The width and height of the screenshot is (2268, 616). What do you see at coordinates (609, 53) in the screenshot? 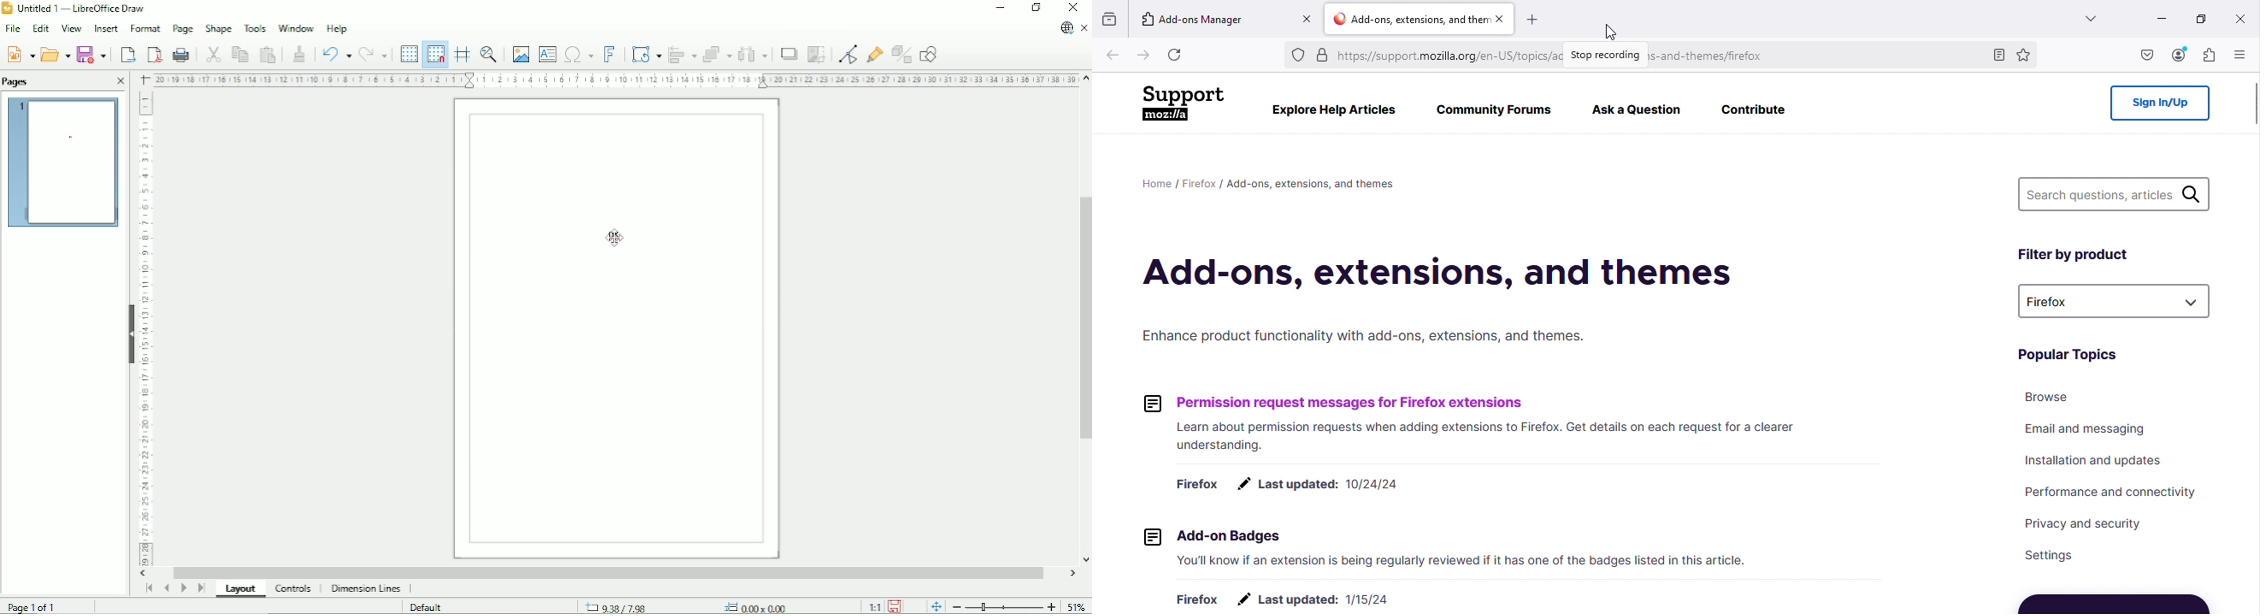
I see `Insert fontwork text` at bounding box center [609, 53].